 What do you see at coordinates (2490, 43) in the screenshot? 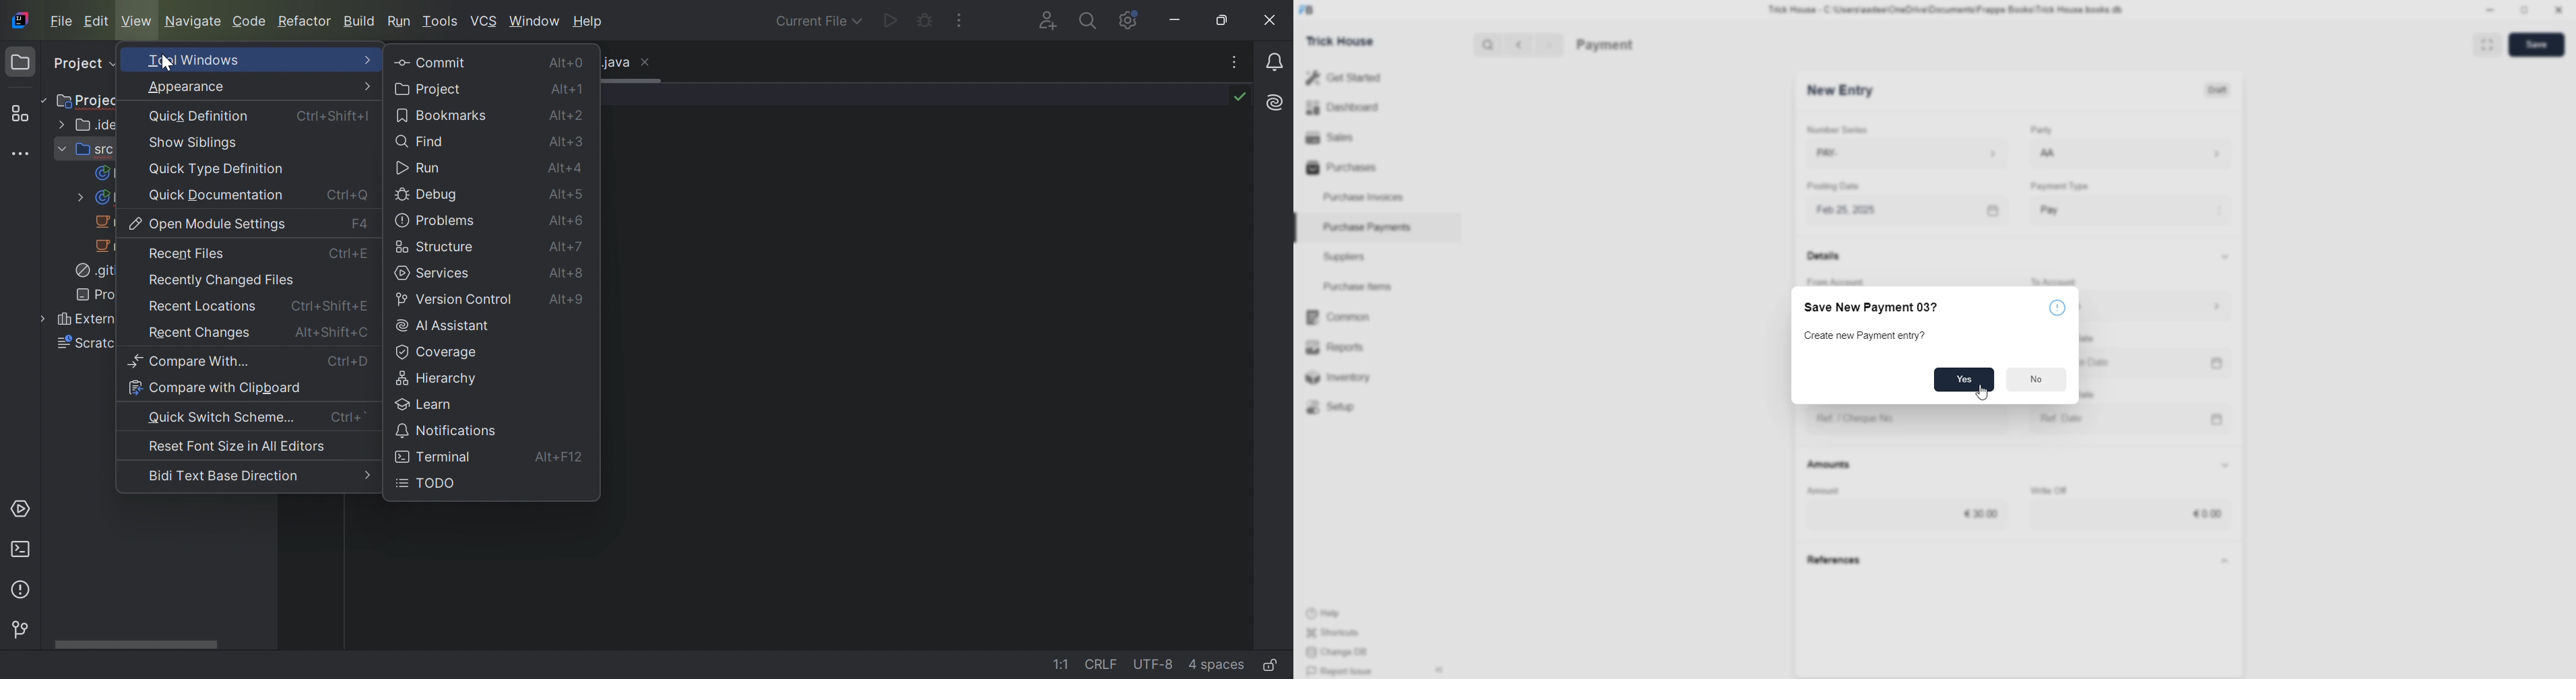
I see `EXPAND` at bounding box center [2490, 43].